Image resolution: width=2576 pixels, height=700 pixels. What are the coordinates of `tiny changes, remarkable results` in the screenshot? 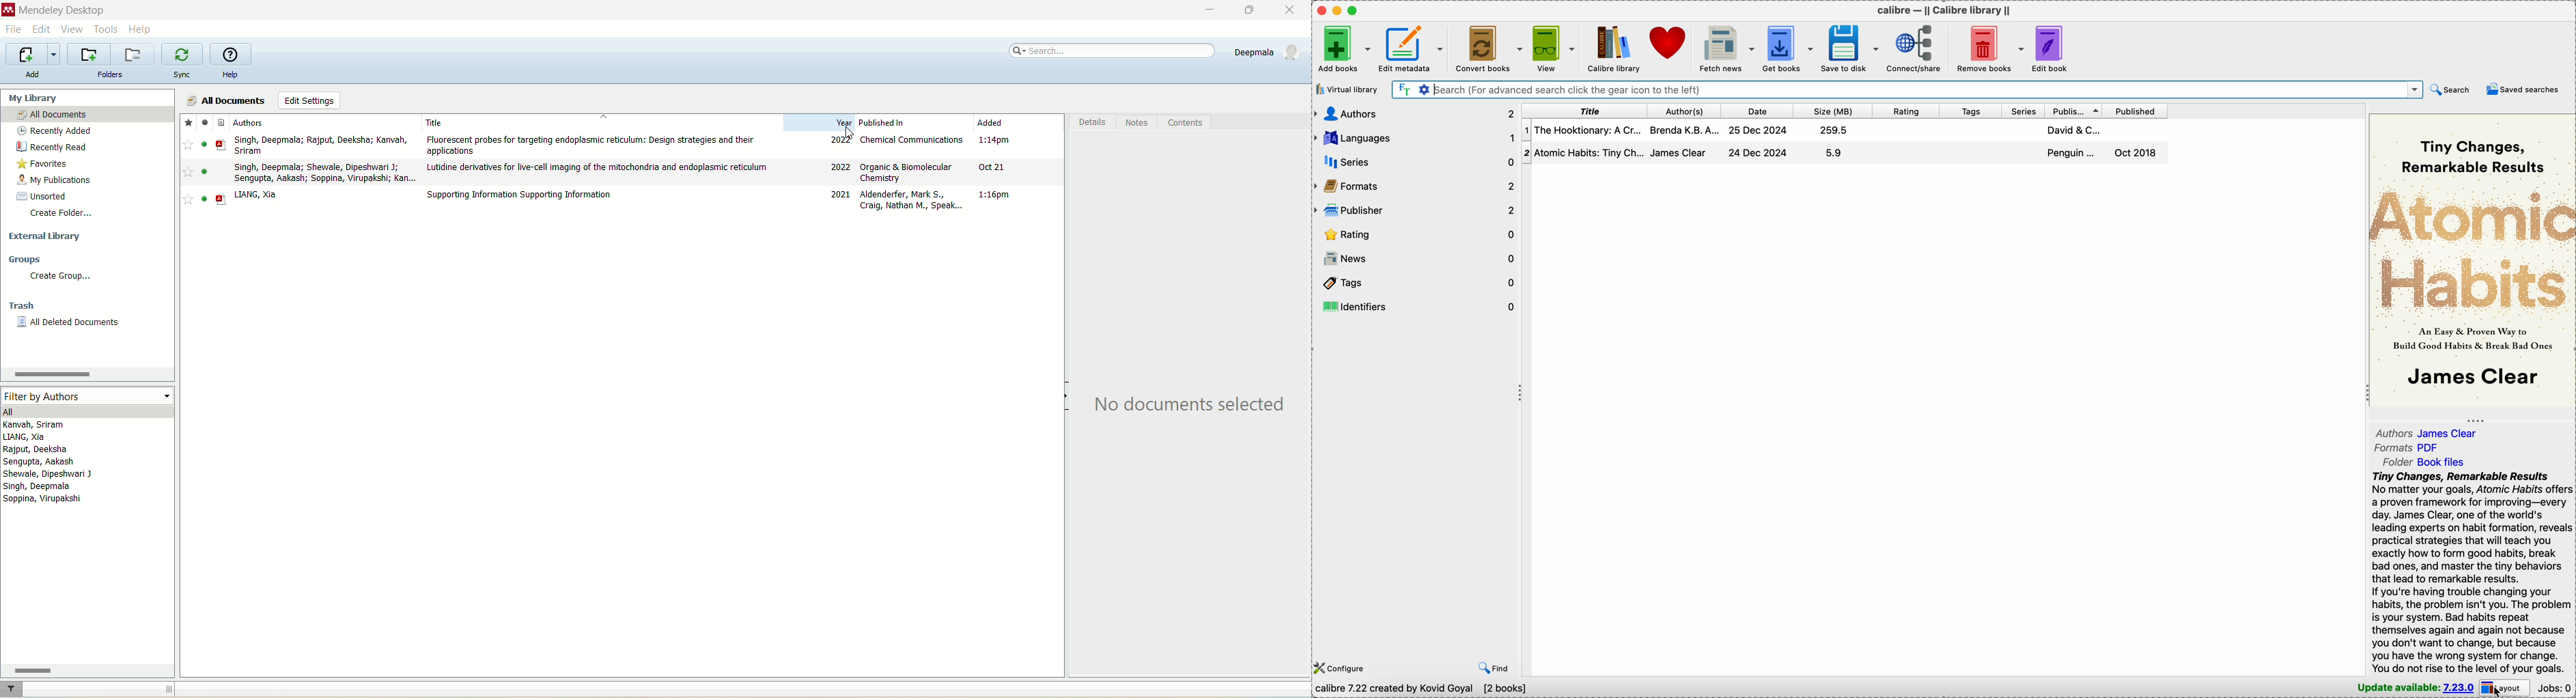 It's located at (2472, 156).